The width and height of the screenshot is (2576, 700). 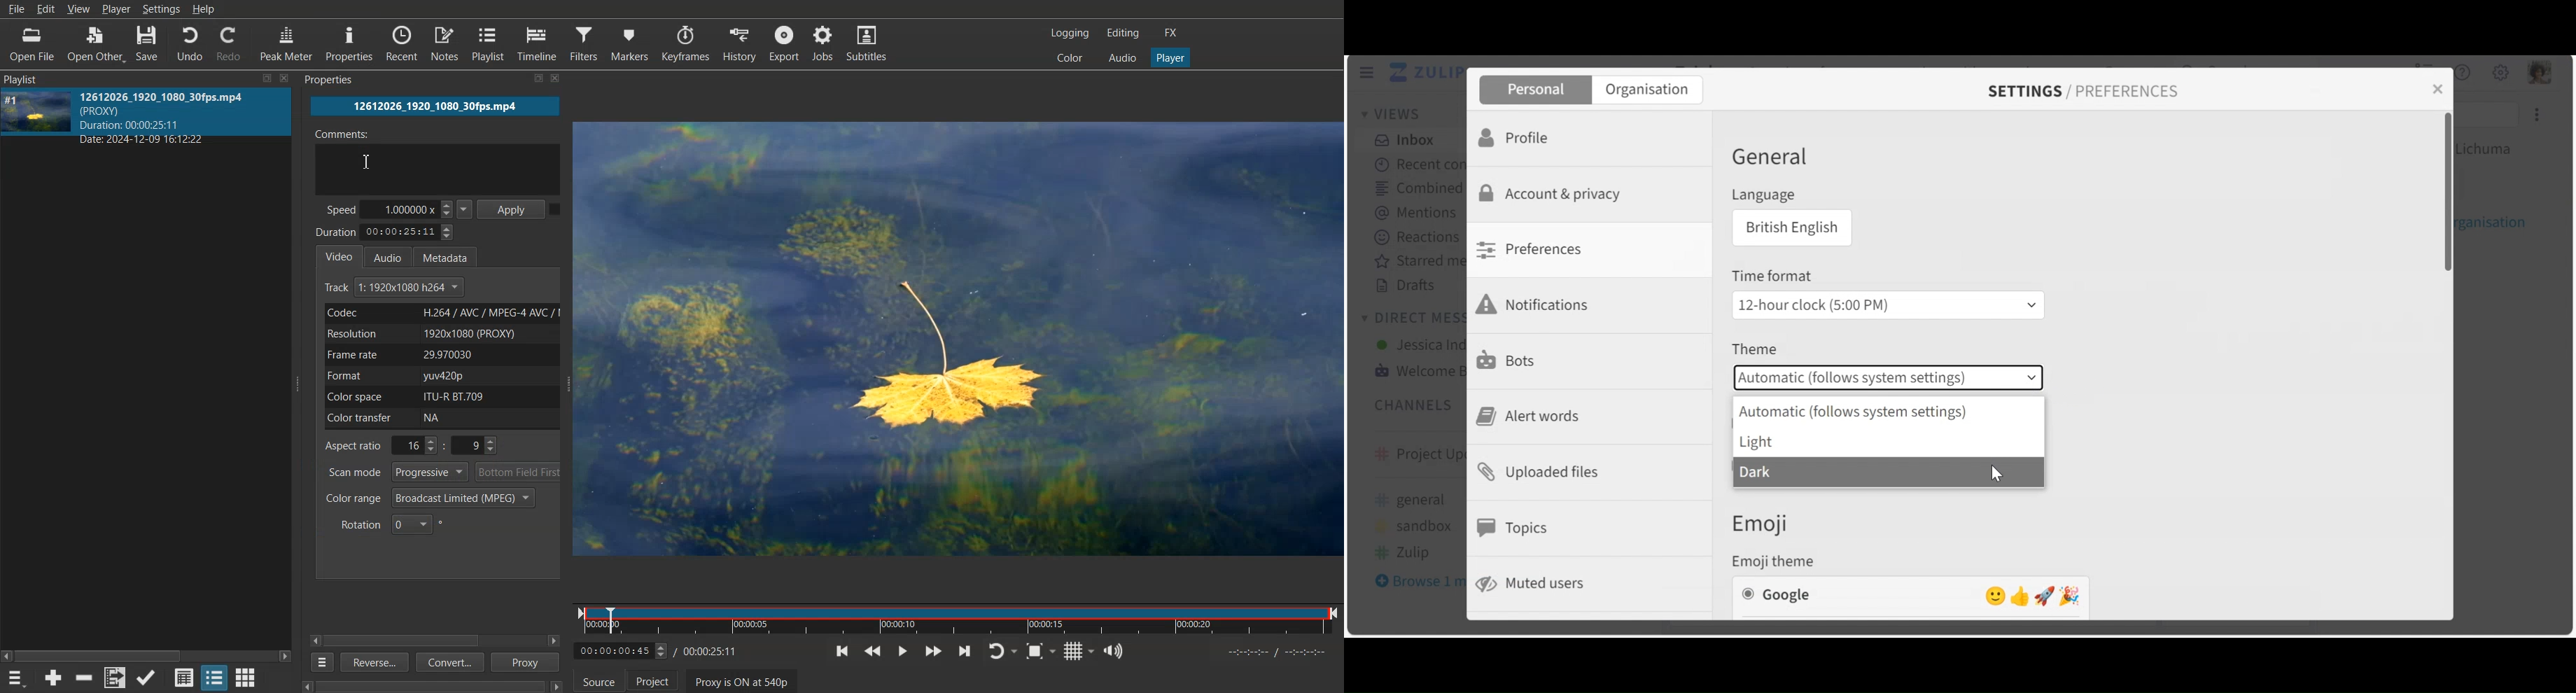 What do you see at coordinates (1762, 196) in the screenshot?
I see `Language` at bounding box center [1762, 196].